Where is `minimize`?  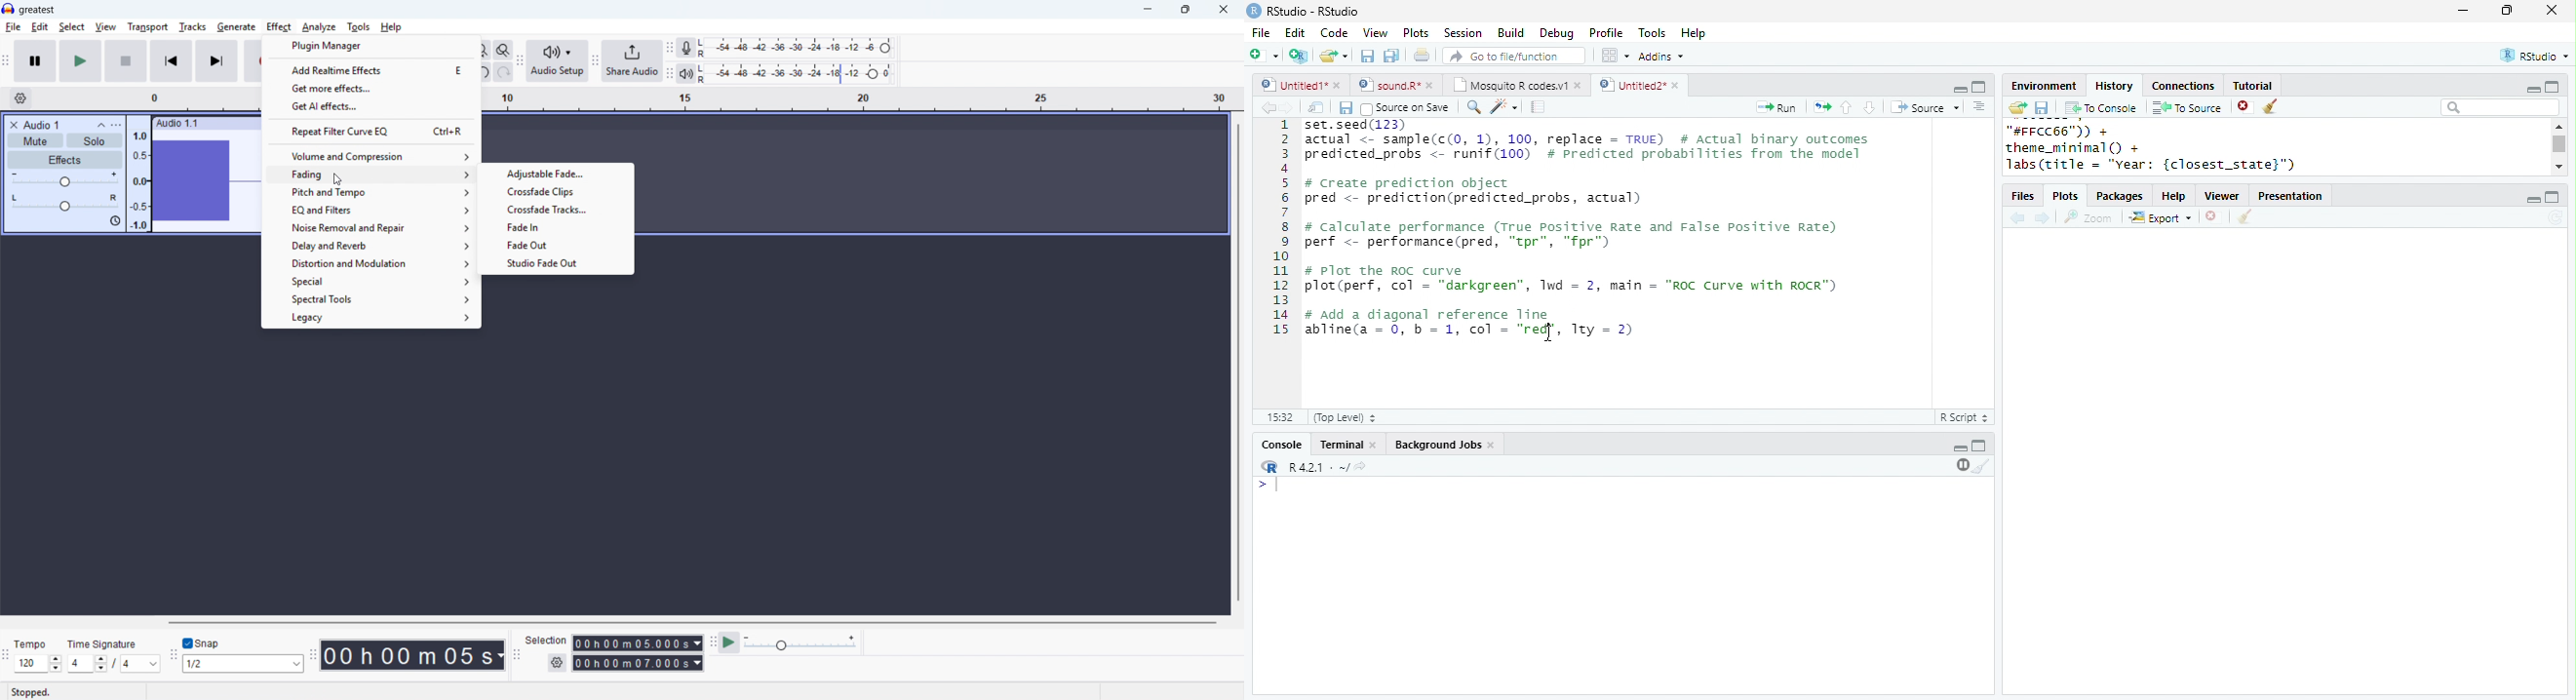
minimize is located at coordinates (2532, 90).